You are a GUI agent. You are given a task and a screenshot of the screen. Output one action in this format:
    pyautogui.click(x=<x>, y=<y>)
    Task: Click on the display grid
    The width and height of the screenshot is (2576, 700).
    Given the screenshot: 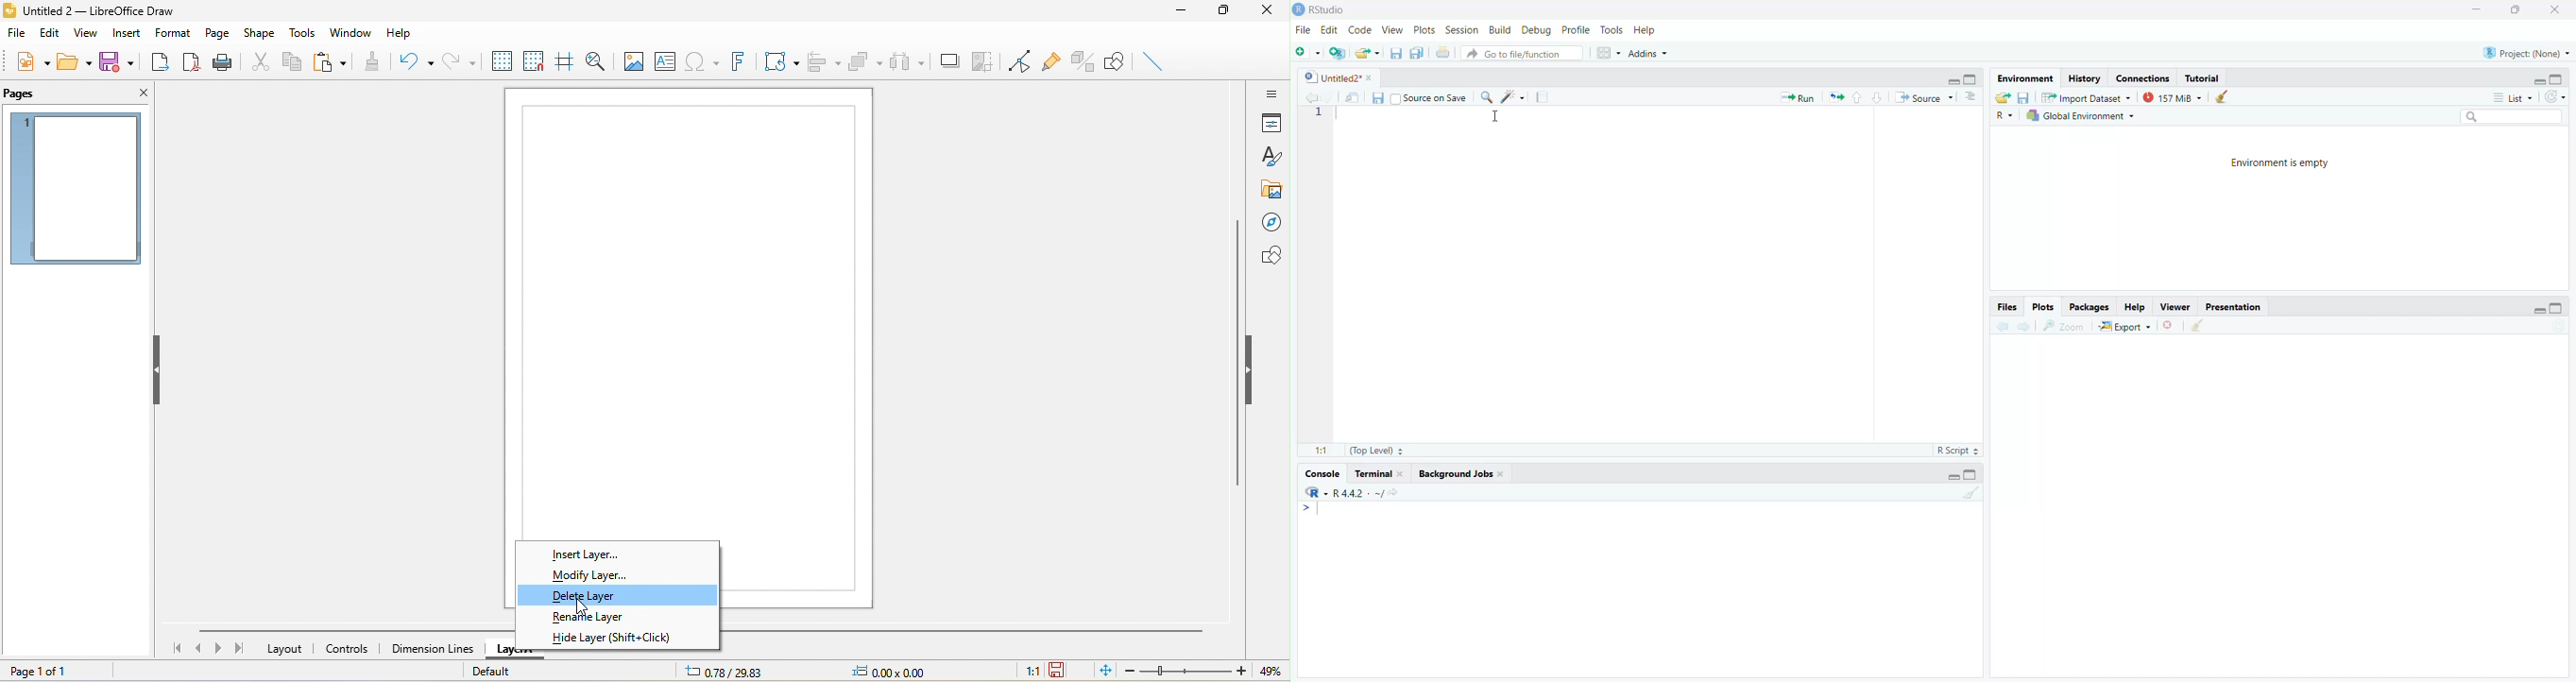 What is the action you would take?
    pyautogui.click(x=503, y=60)
    